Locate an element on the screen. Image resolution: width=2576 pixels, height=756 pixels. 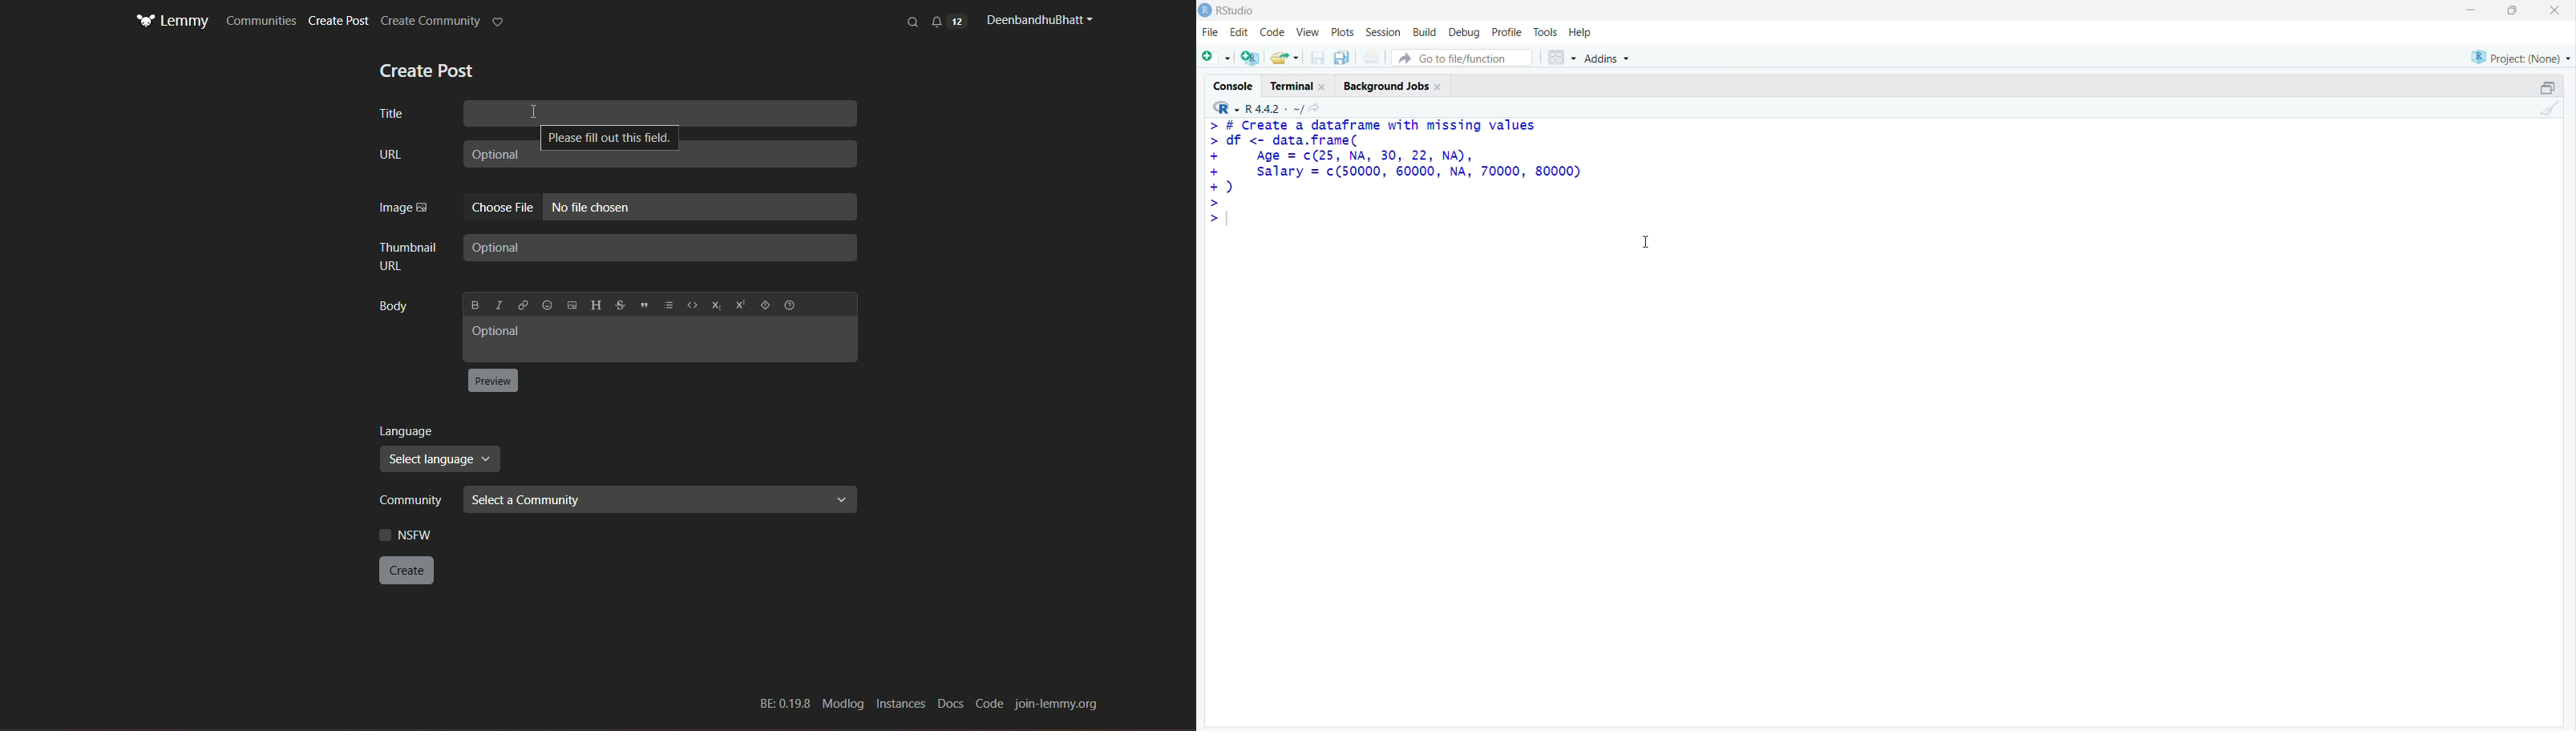
Maximize is located at coordinates (2515, 11).